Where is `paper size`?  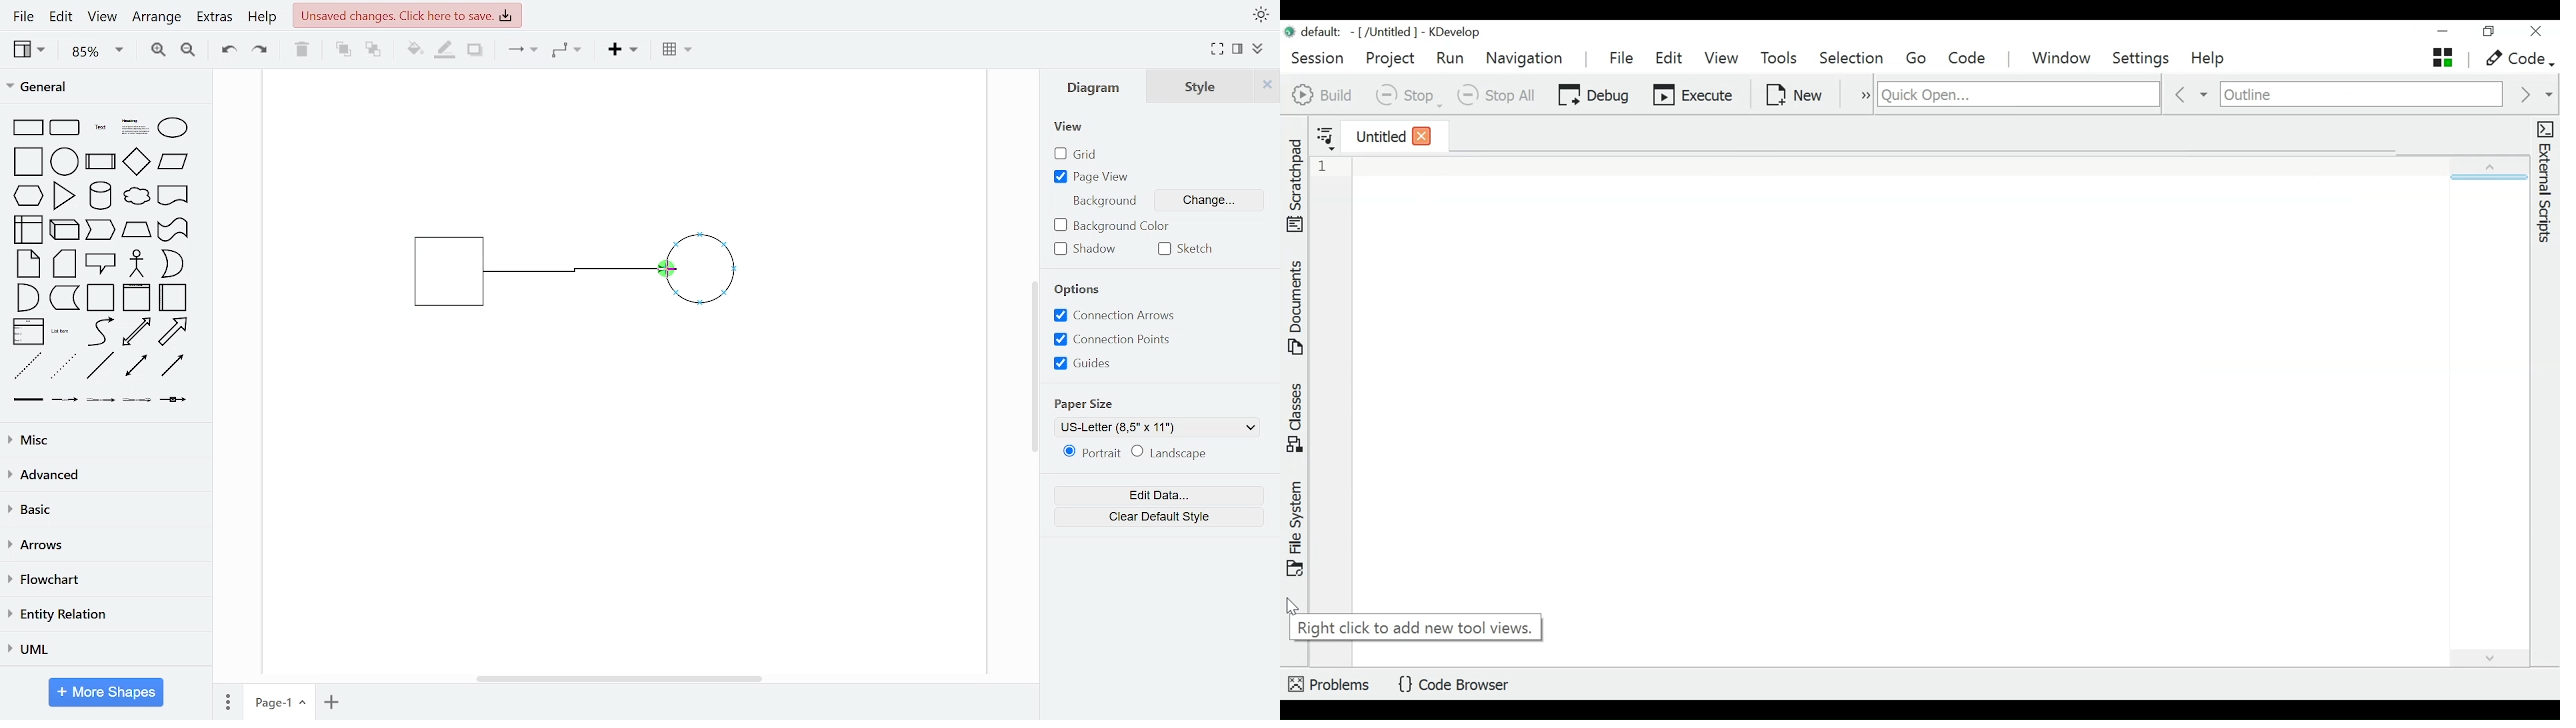 paper size is located at coordinates (1086, 402).